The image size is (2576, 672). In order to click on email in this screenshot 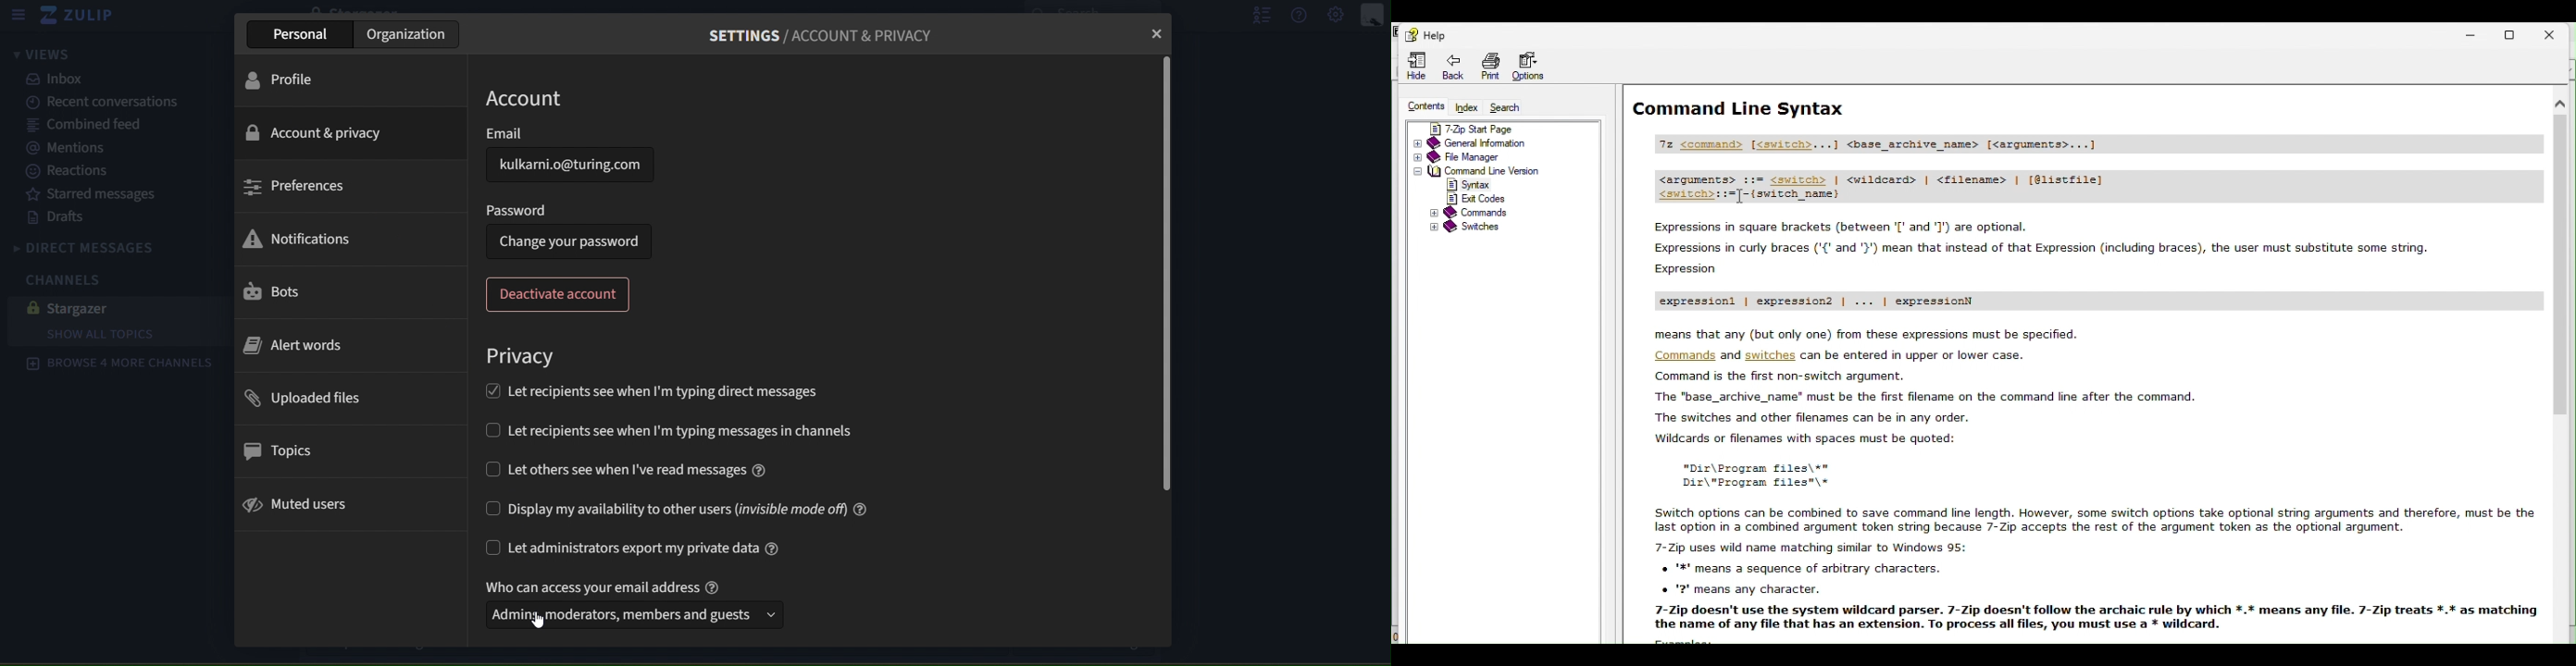, I will do `click(550, 132)`.